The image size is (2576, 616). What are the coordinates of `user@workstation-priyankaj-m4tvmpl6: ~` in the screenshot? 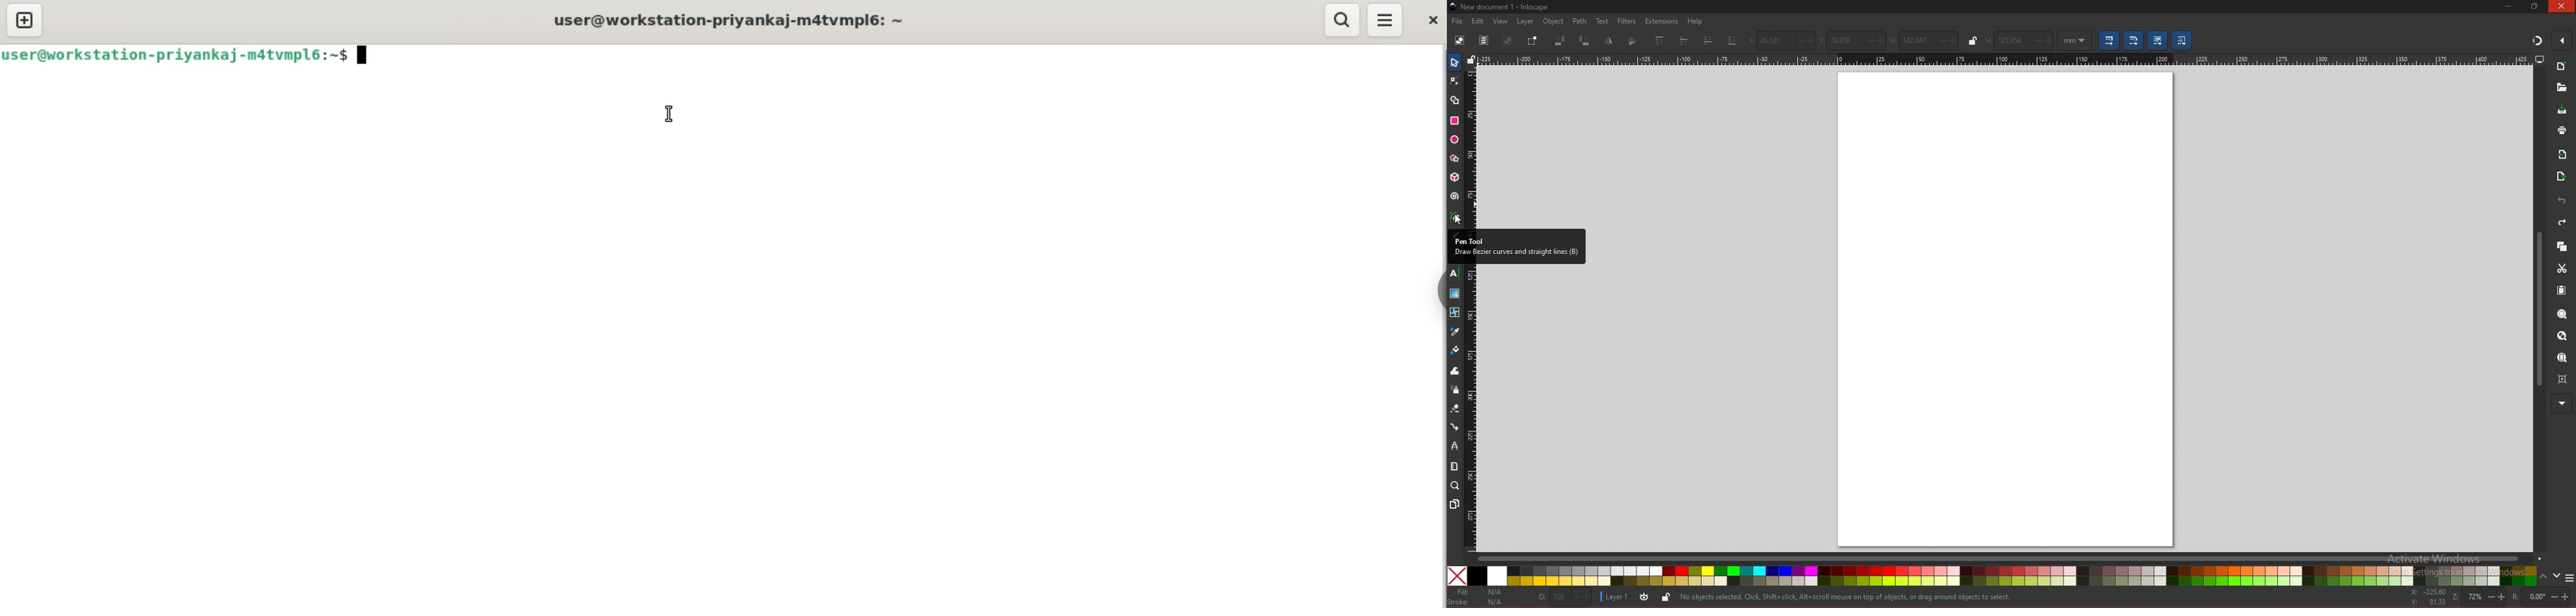 It's located at (730, 21).